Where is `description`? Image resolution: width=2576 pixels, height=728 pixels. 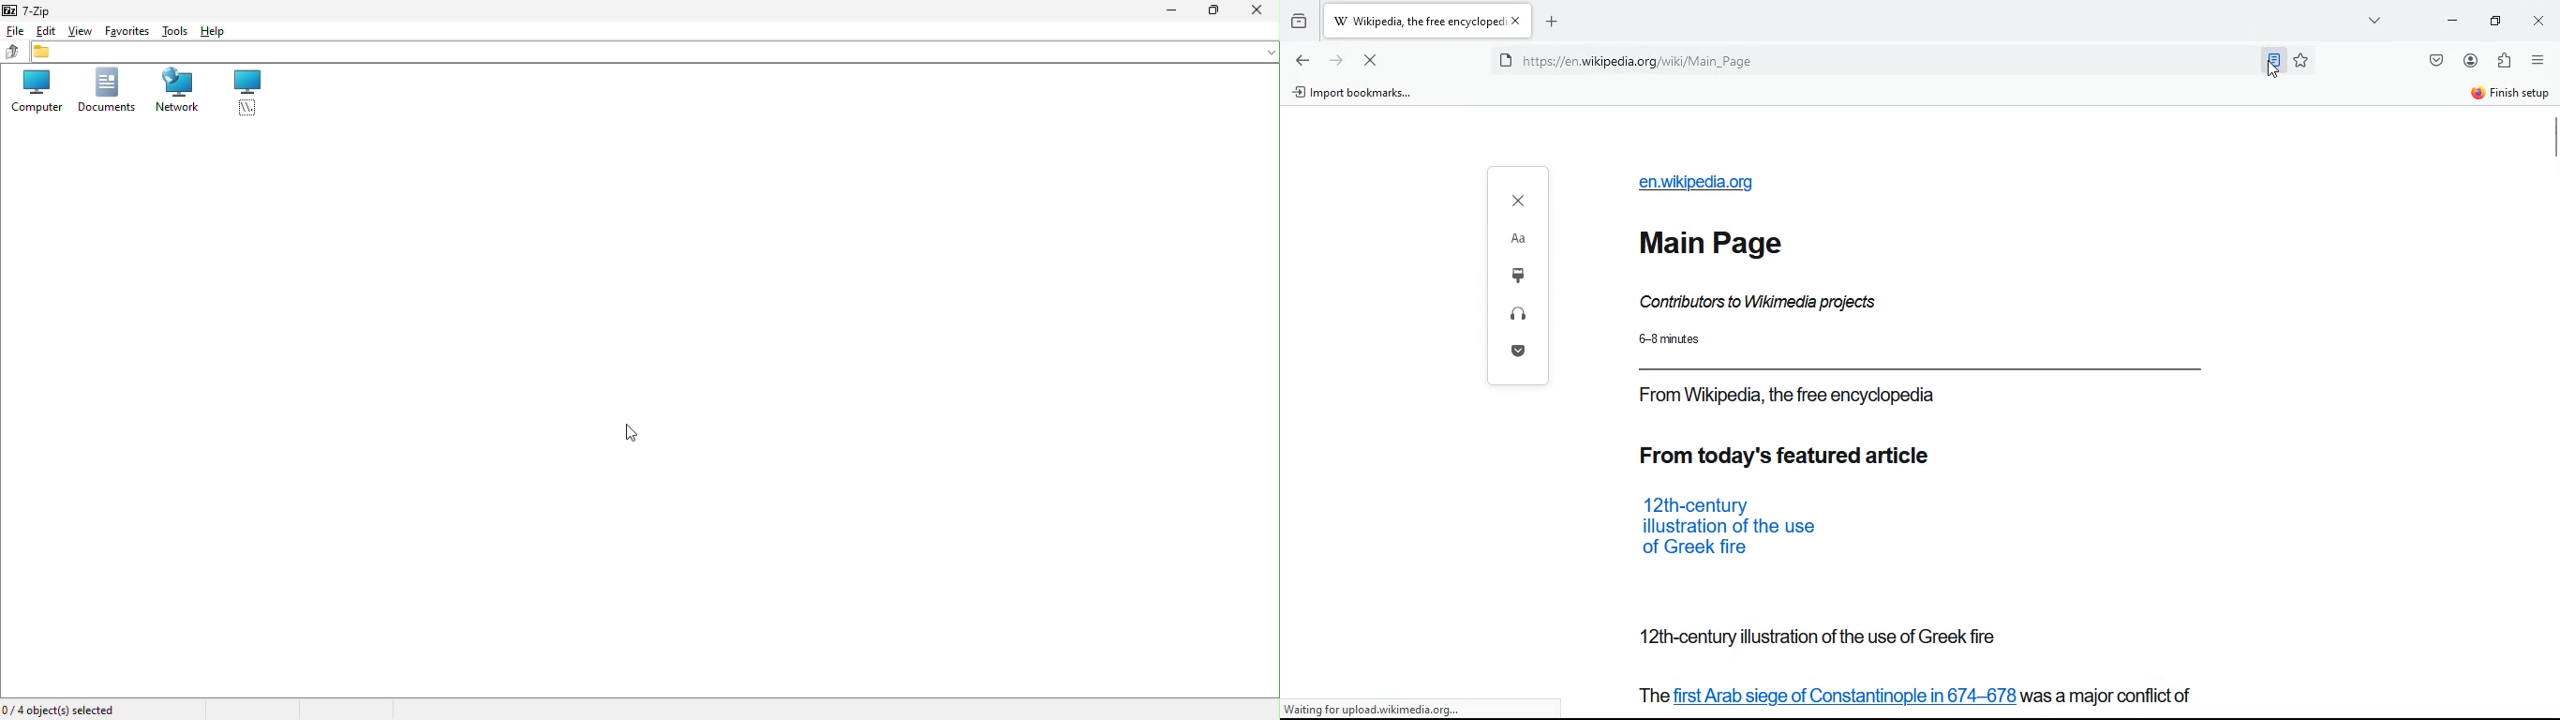
description is located at coordinates (1759, 303).